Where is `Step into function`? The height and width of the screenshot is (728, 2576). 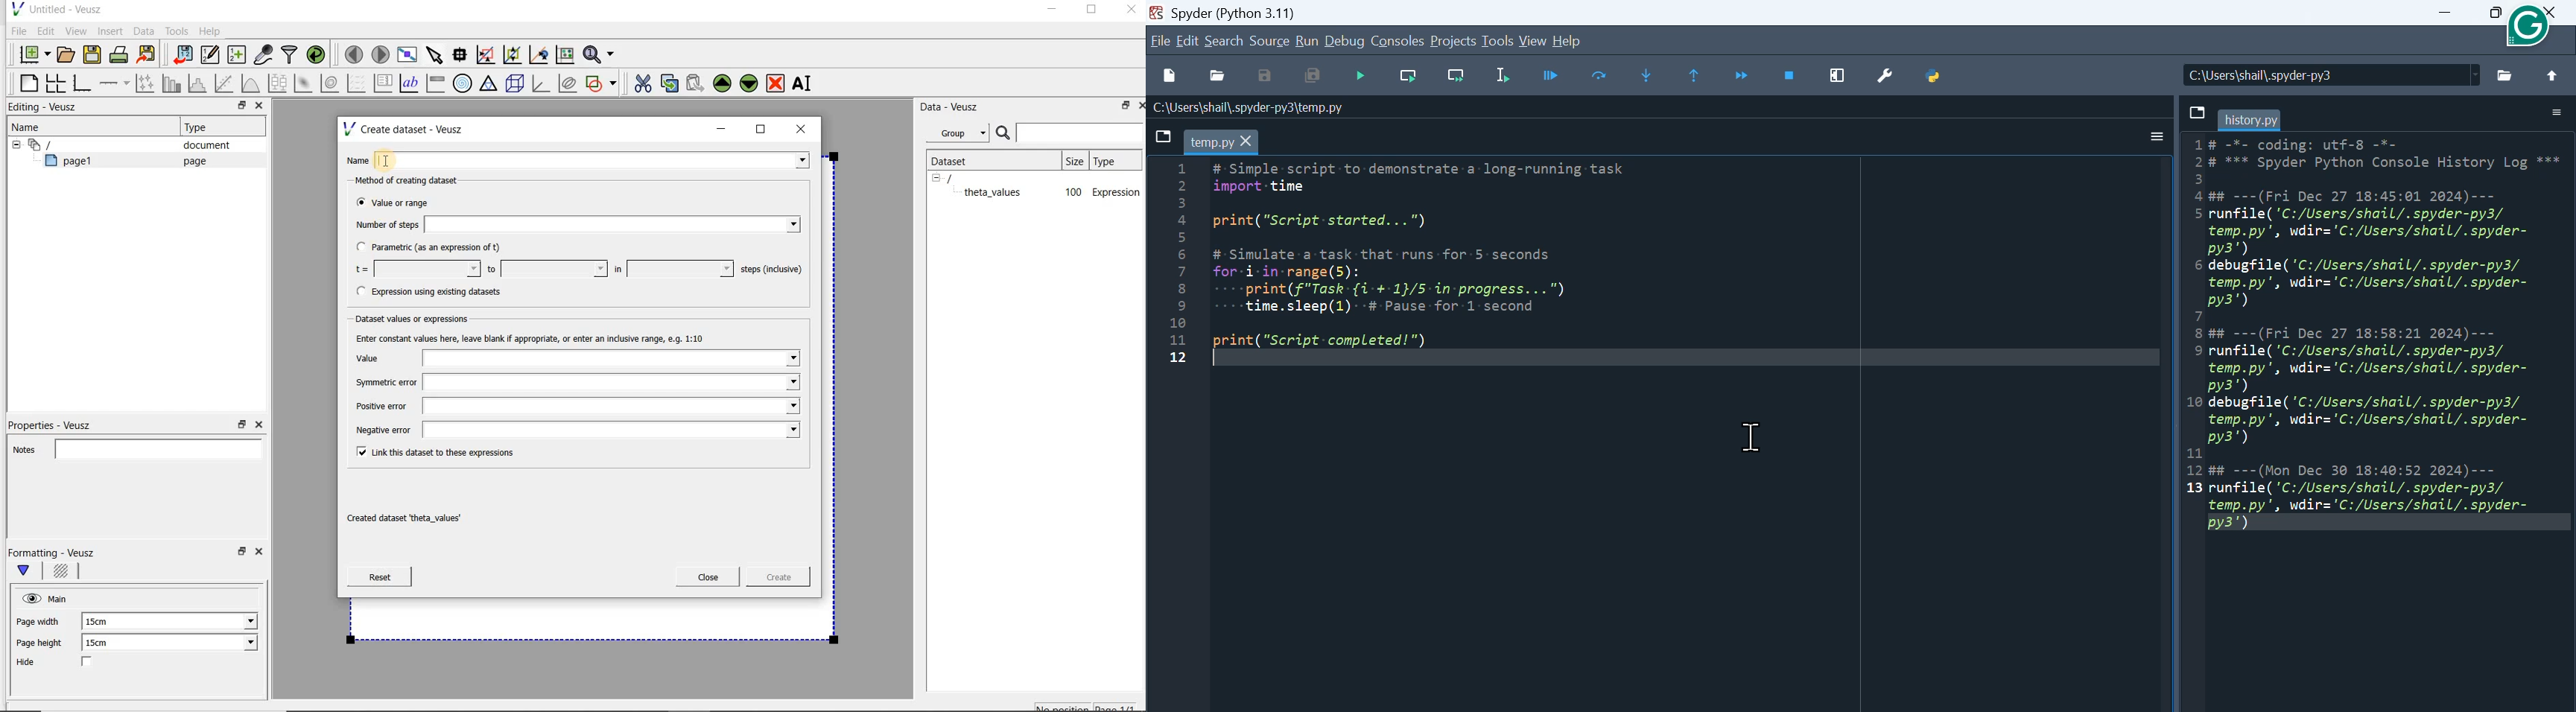 Step into function is located at coordinates (1648, 72).